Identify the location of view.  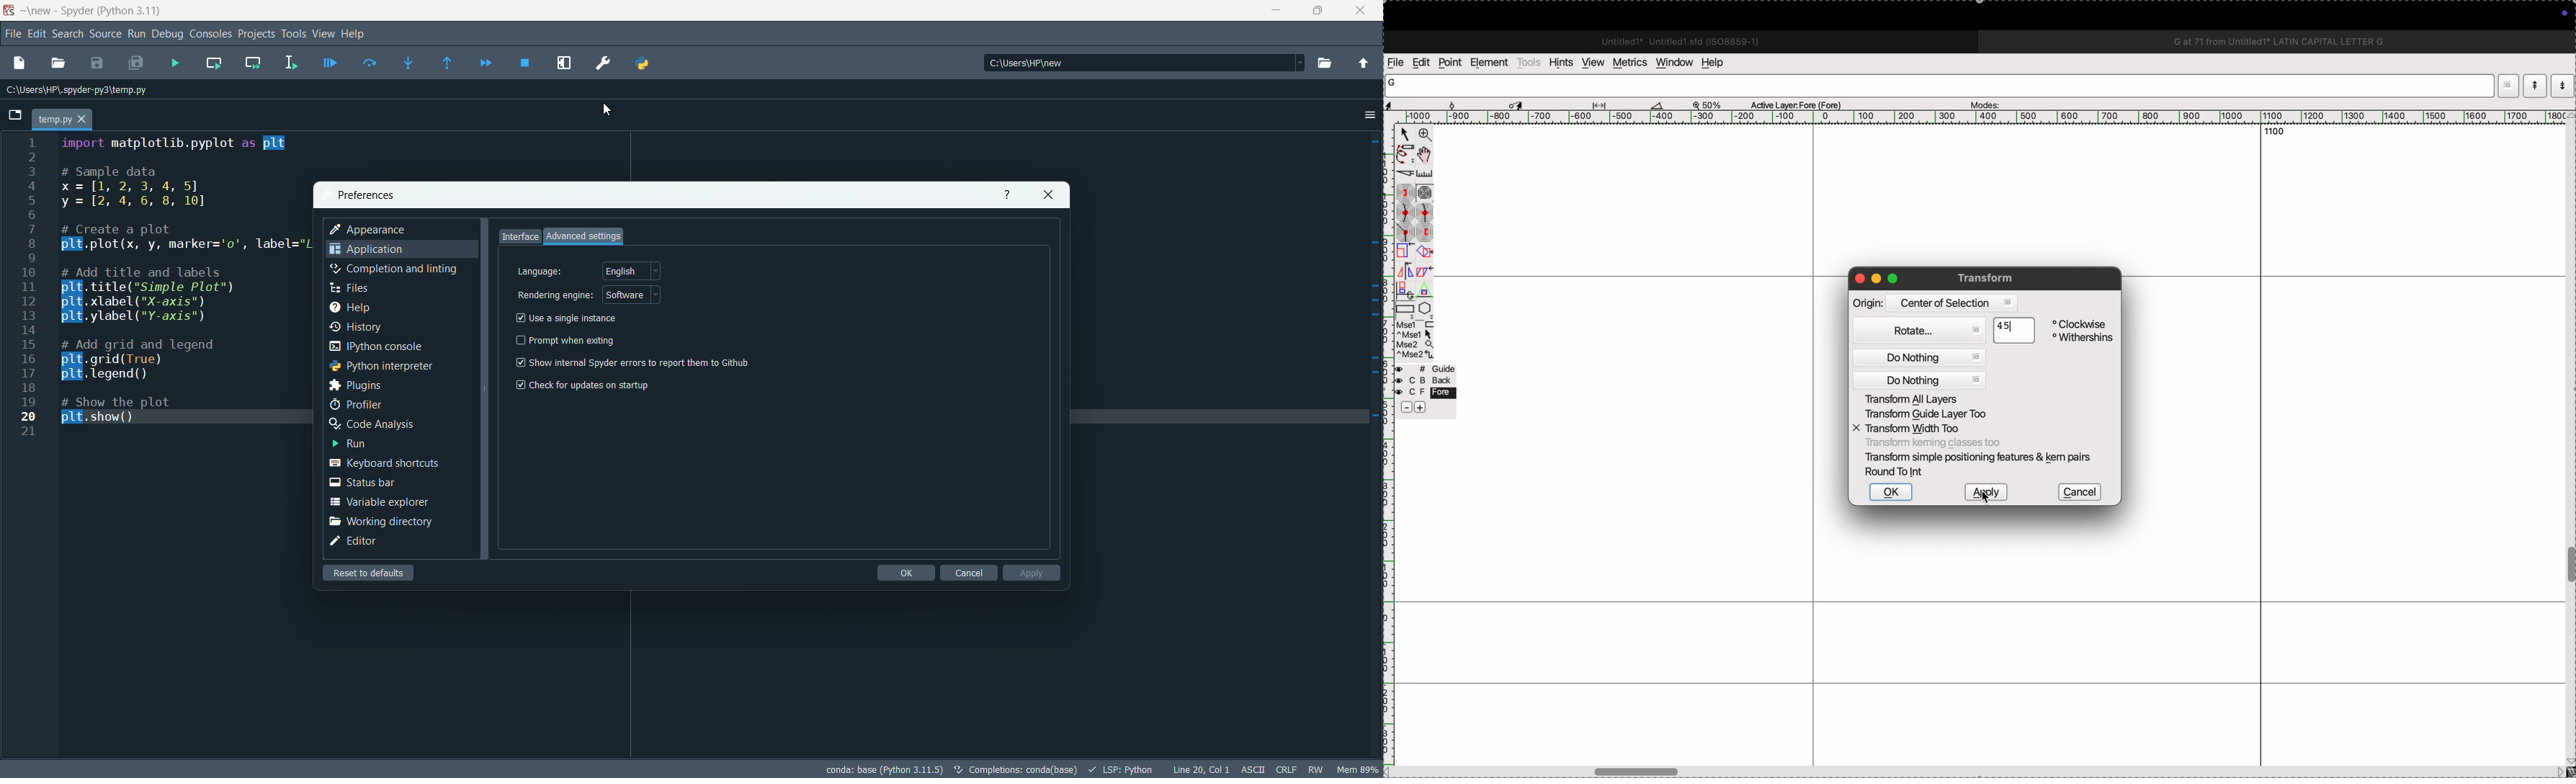
(1593, 62).